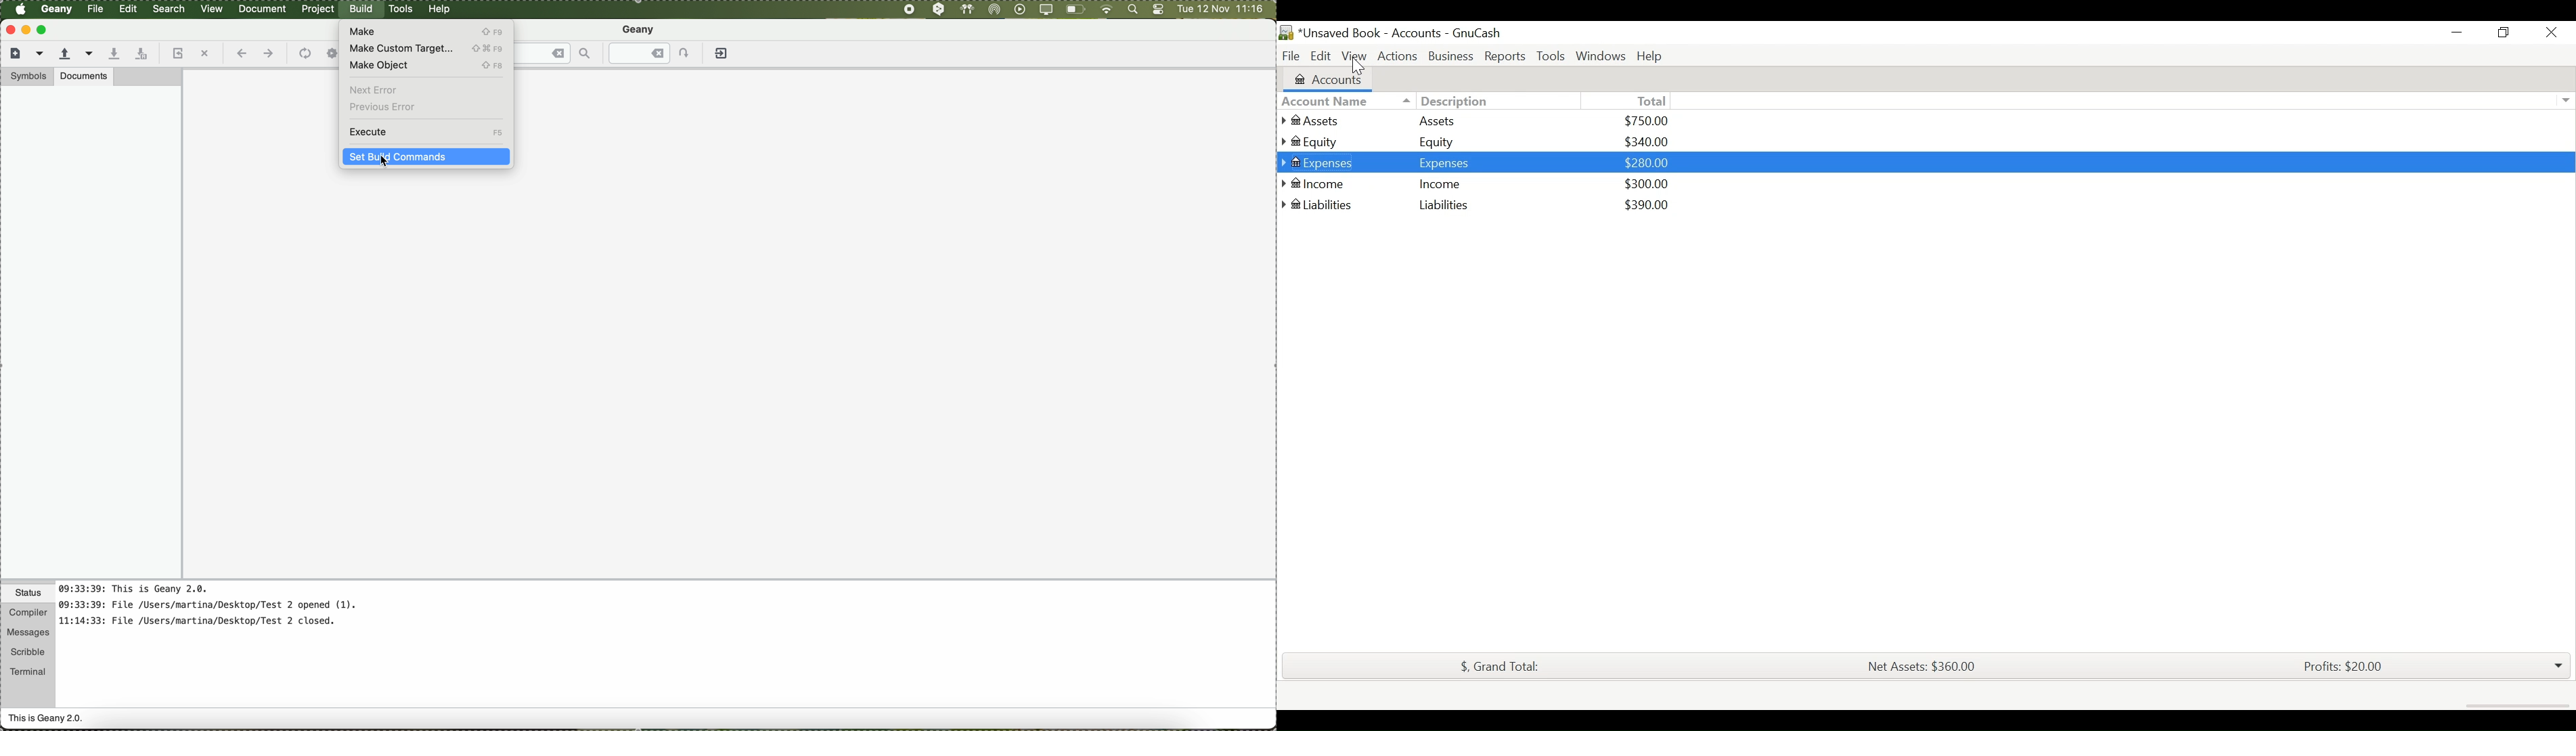 This screenshot has height=756, width=2576. I want to click on drop down, so click(2557, 666).